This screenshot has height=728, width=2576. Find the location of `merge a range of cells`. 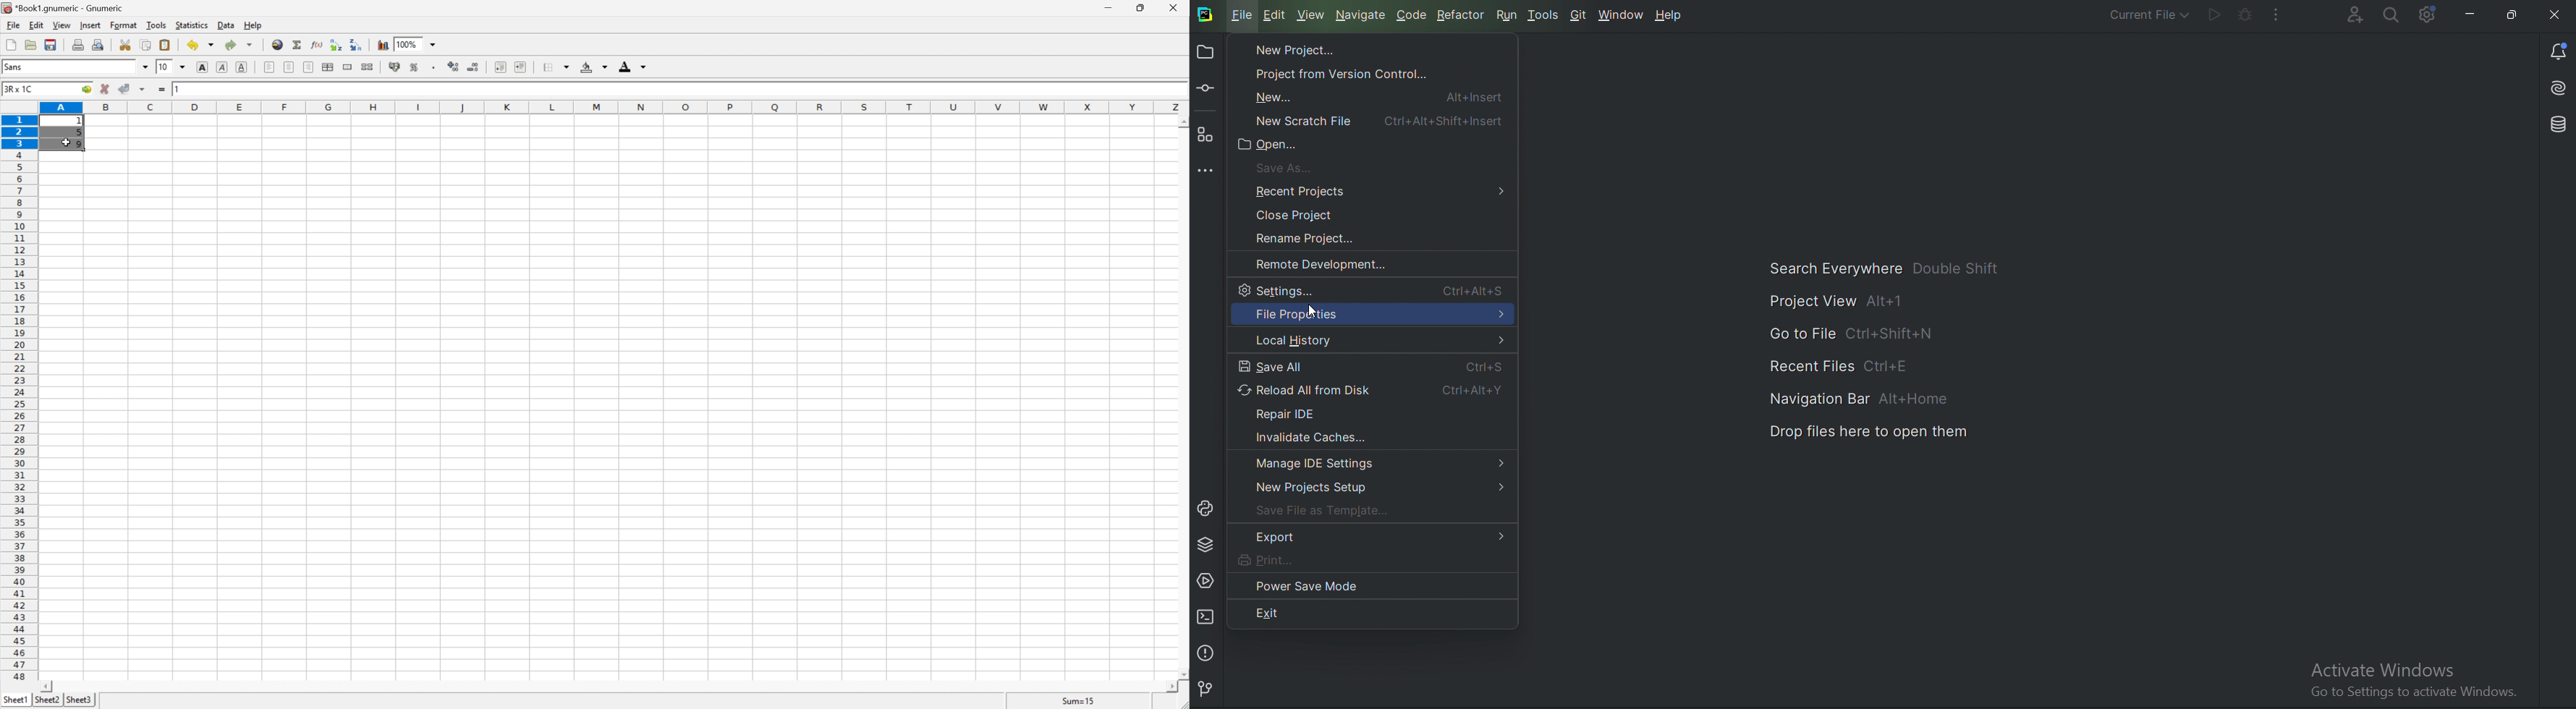

merge a range of cells is located at coordinates (350, 67).